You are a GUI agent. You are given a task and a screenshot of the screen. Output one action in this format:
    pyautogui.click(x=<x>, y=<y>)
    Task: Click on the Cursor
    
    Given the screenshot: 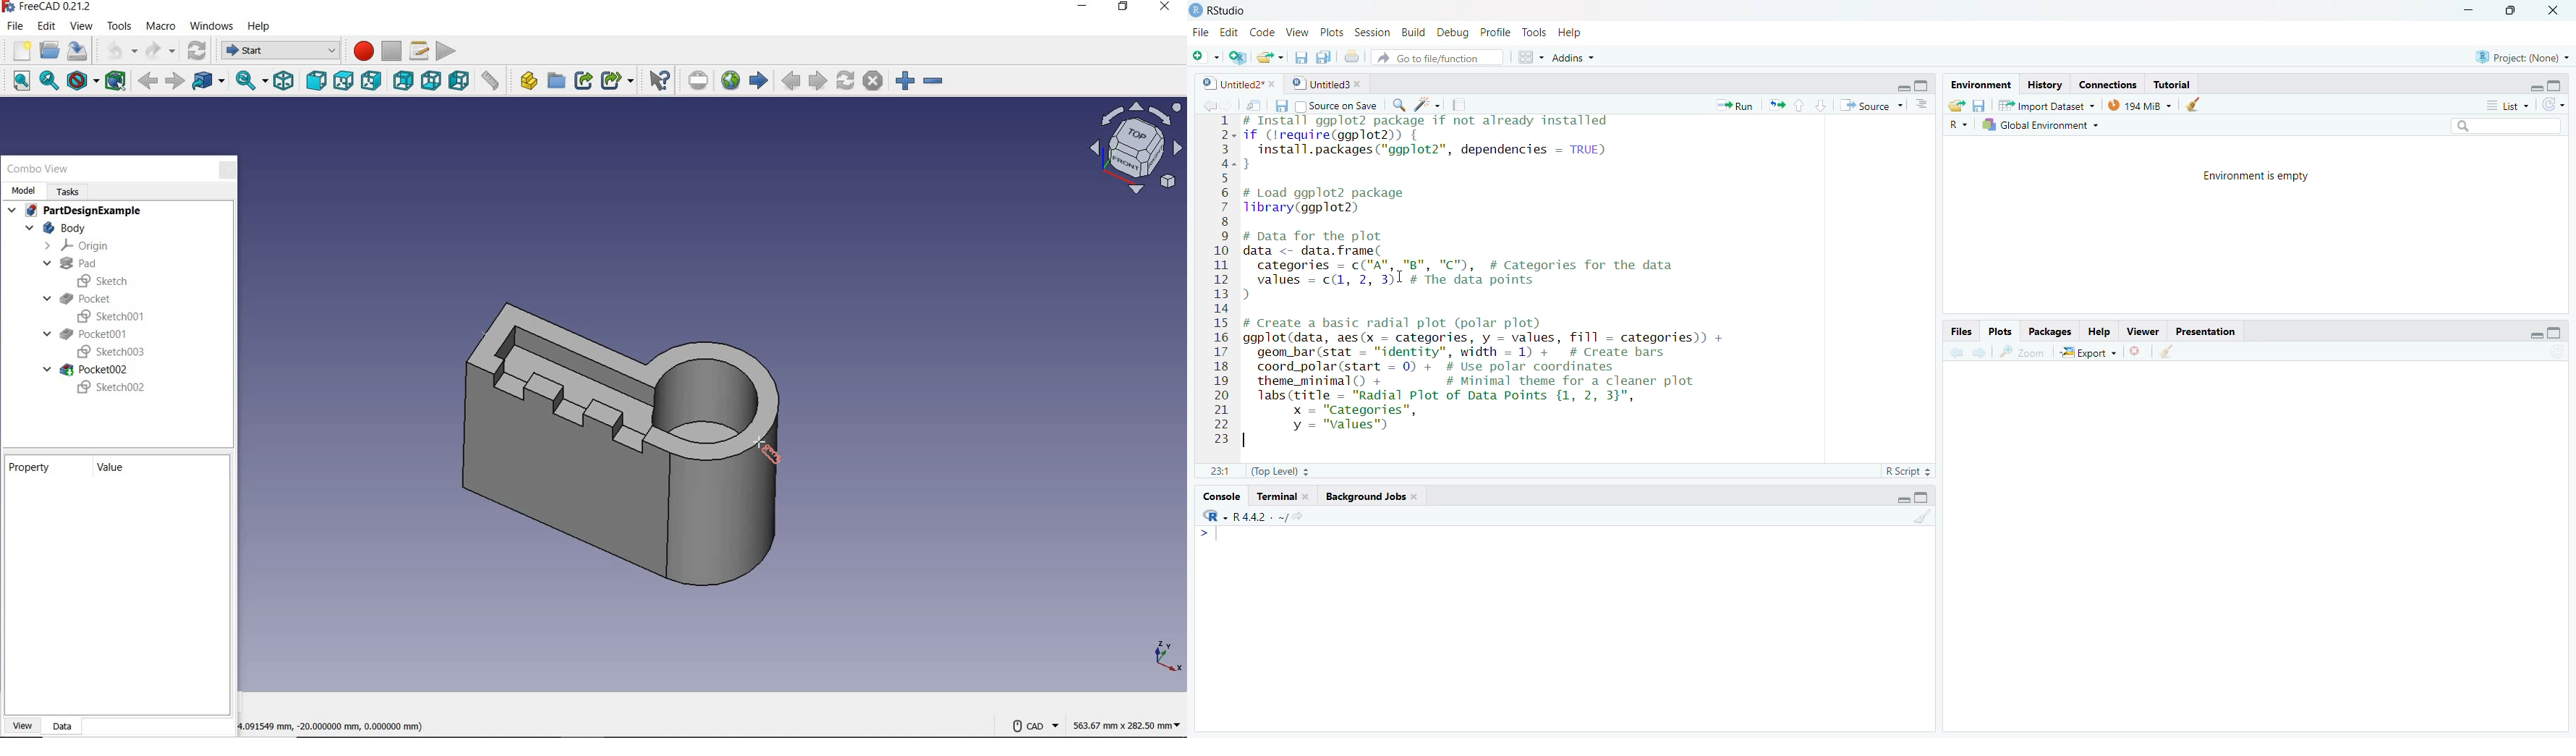 What is the action you would take?
    pyautogui.click(x=1738, y=116)
    